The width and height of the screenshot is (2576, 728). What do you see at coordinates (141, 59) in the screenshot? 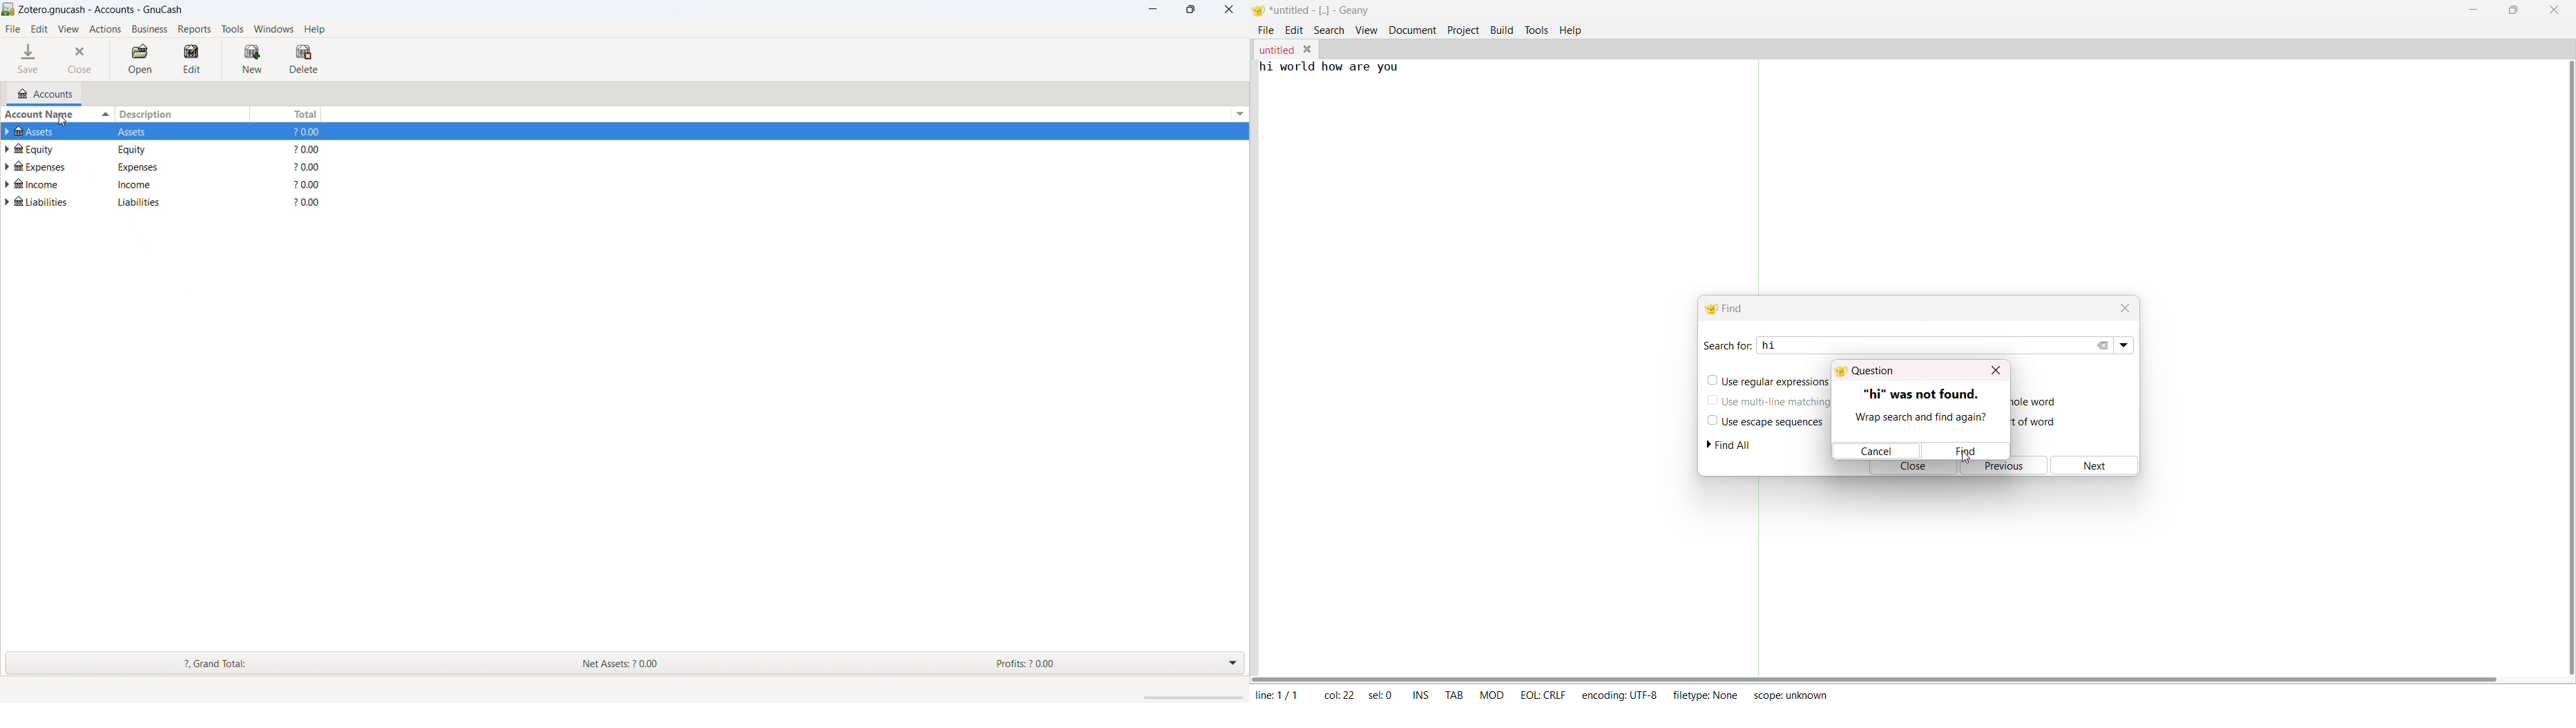
I see `open` at bounding box center [141, 59].